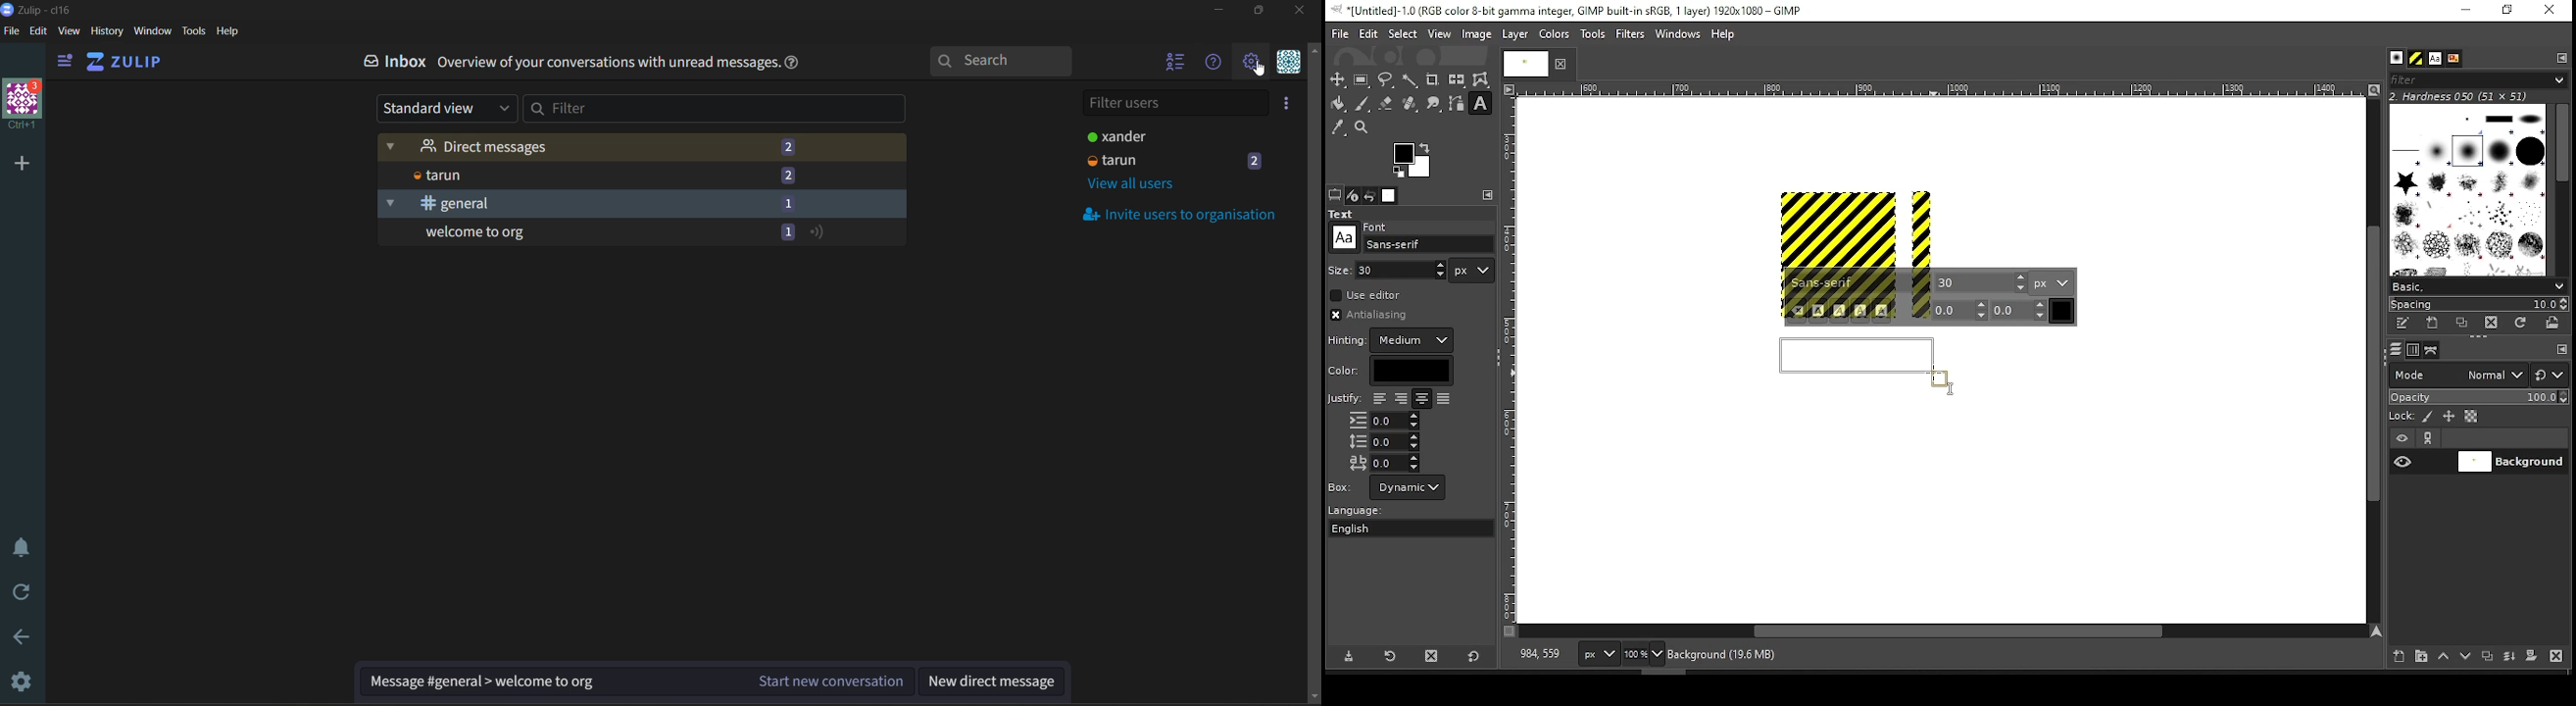  What do you see at coordinates (2457, 377) in the screenshot?
I see `mode` at bounding box center [2457, 377].